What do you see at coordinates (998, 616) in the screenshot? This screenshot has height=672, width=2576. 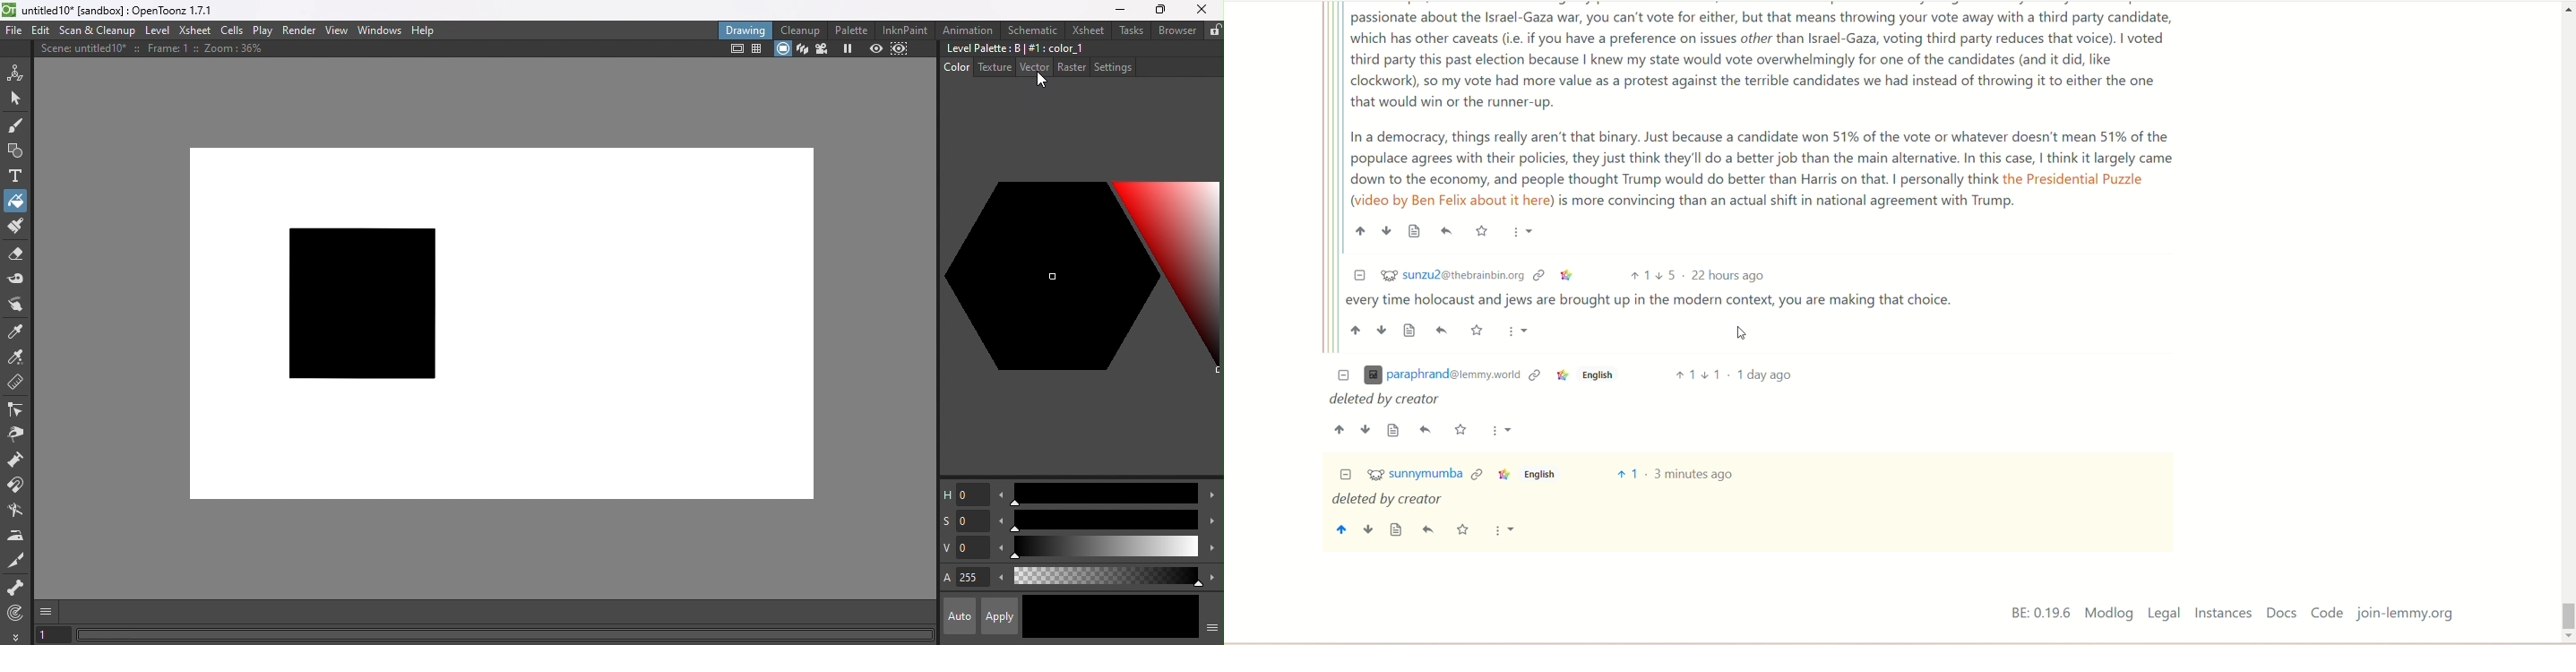 I see `Apply` at bounding box center [998, 616].